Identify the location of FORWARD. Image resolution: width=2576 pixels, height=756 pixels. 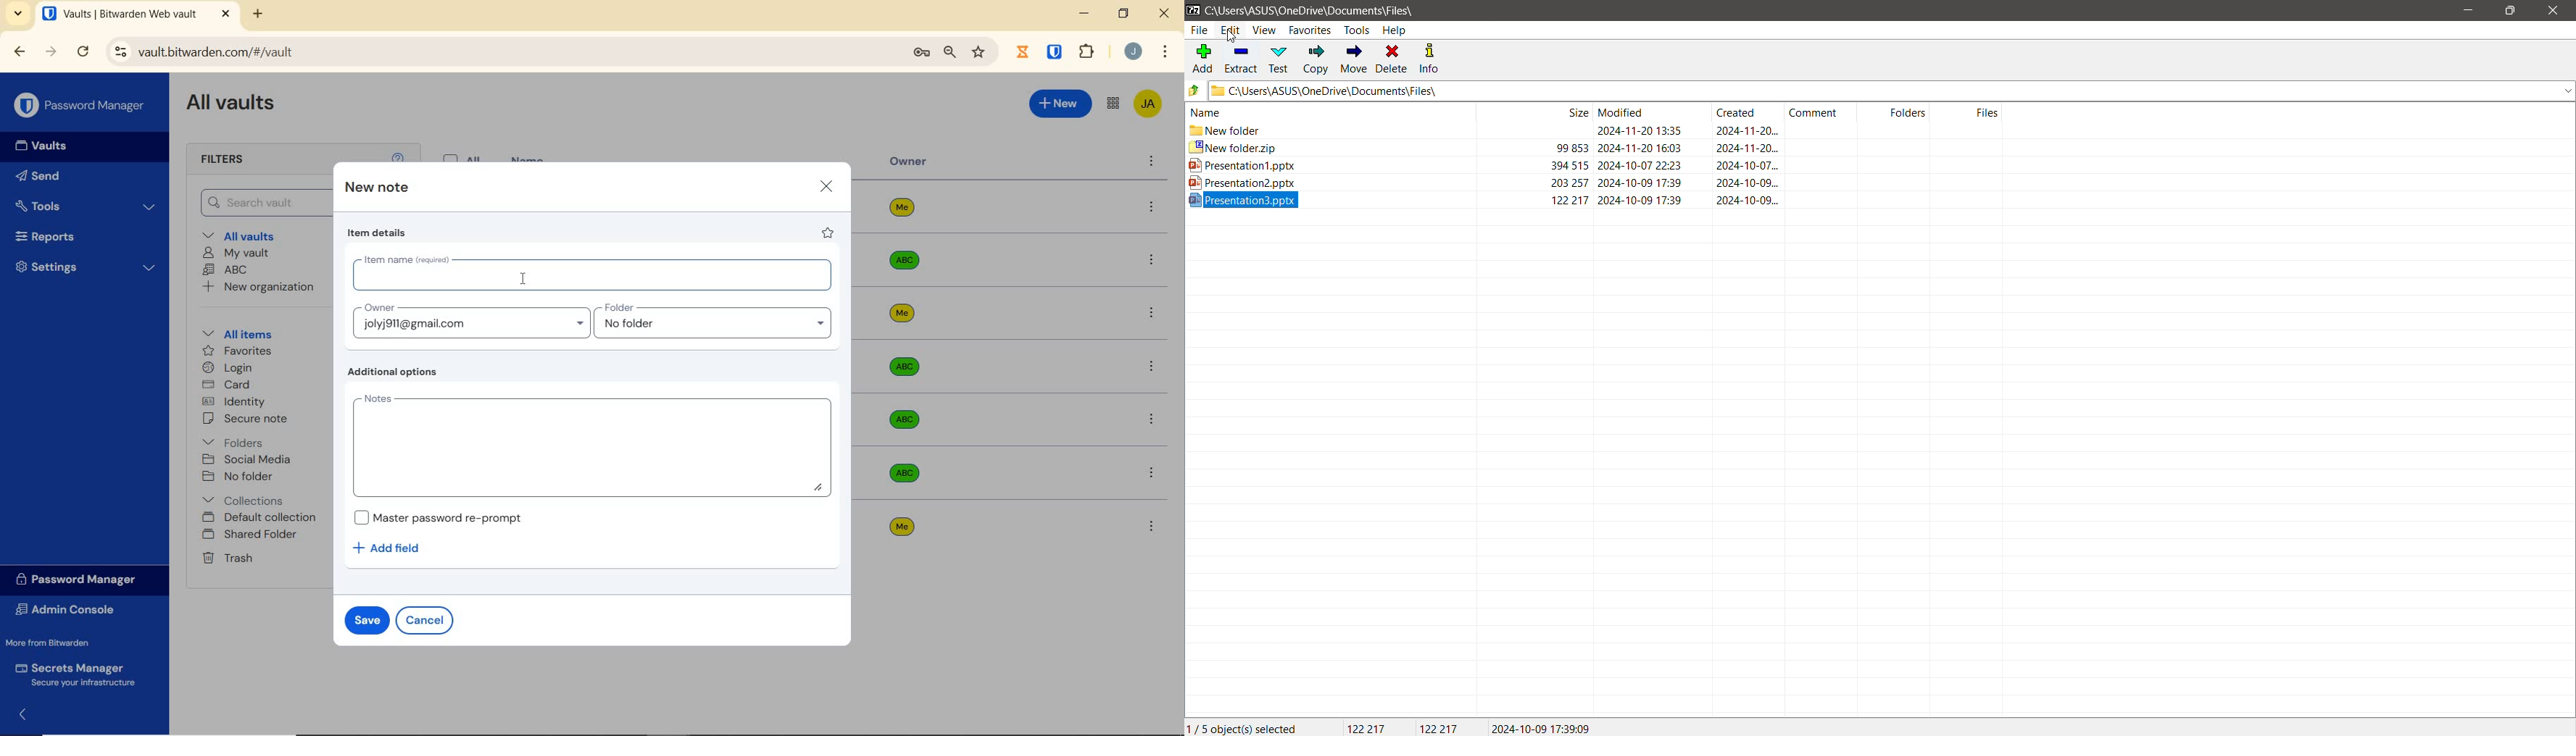
(51, 53).